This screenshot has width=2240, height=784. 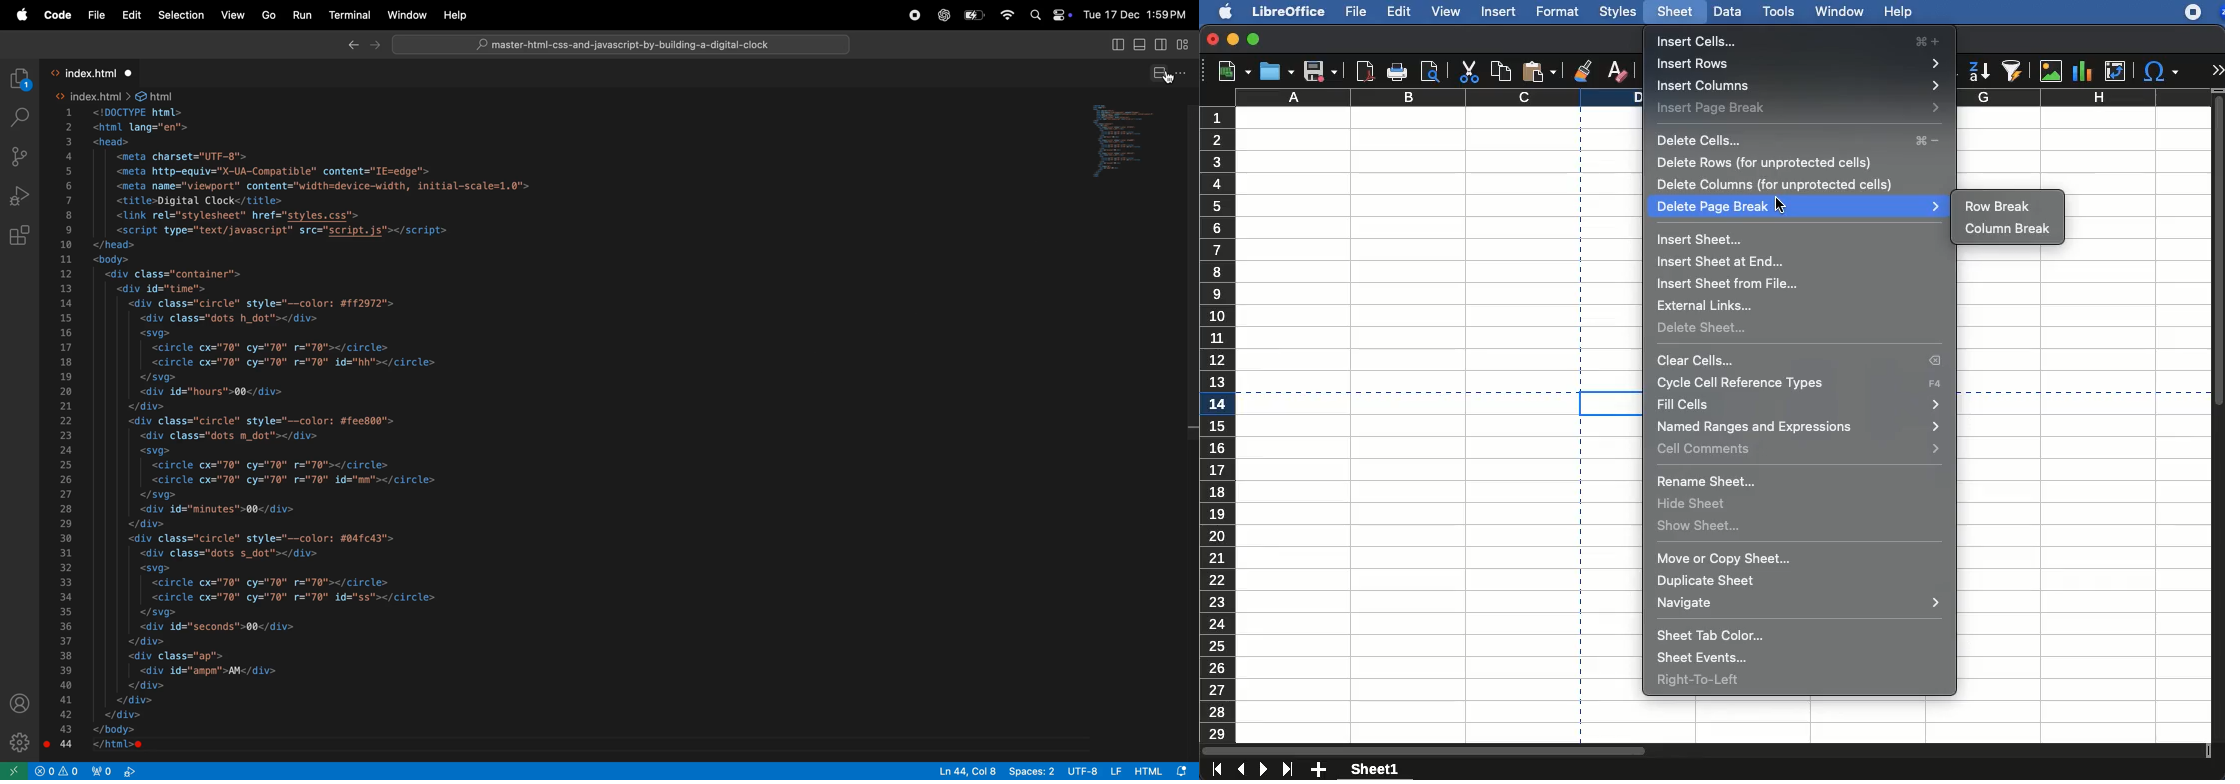 I want to click on insert columns, so click(x=1800, y=86).